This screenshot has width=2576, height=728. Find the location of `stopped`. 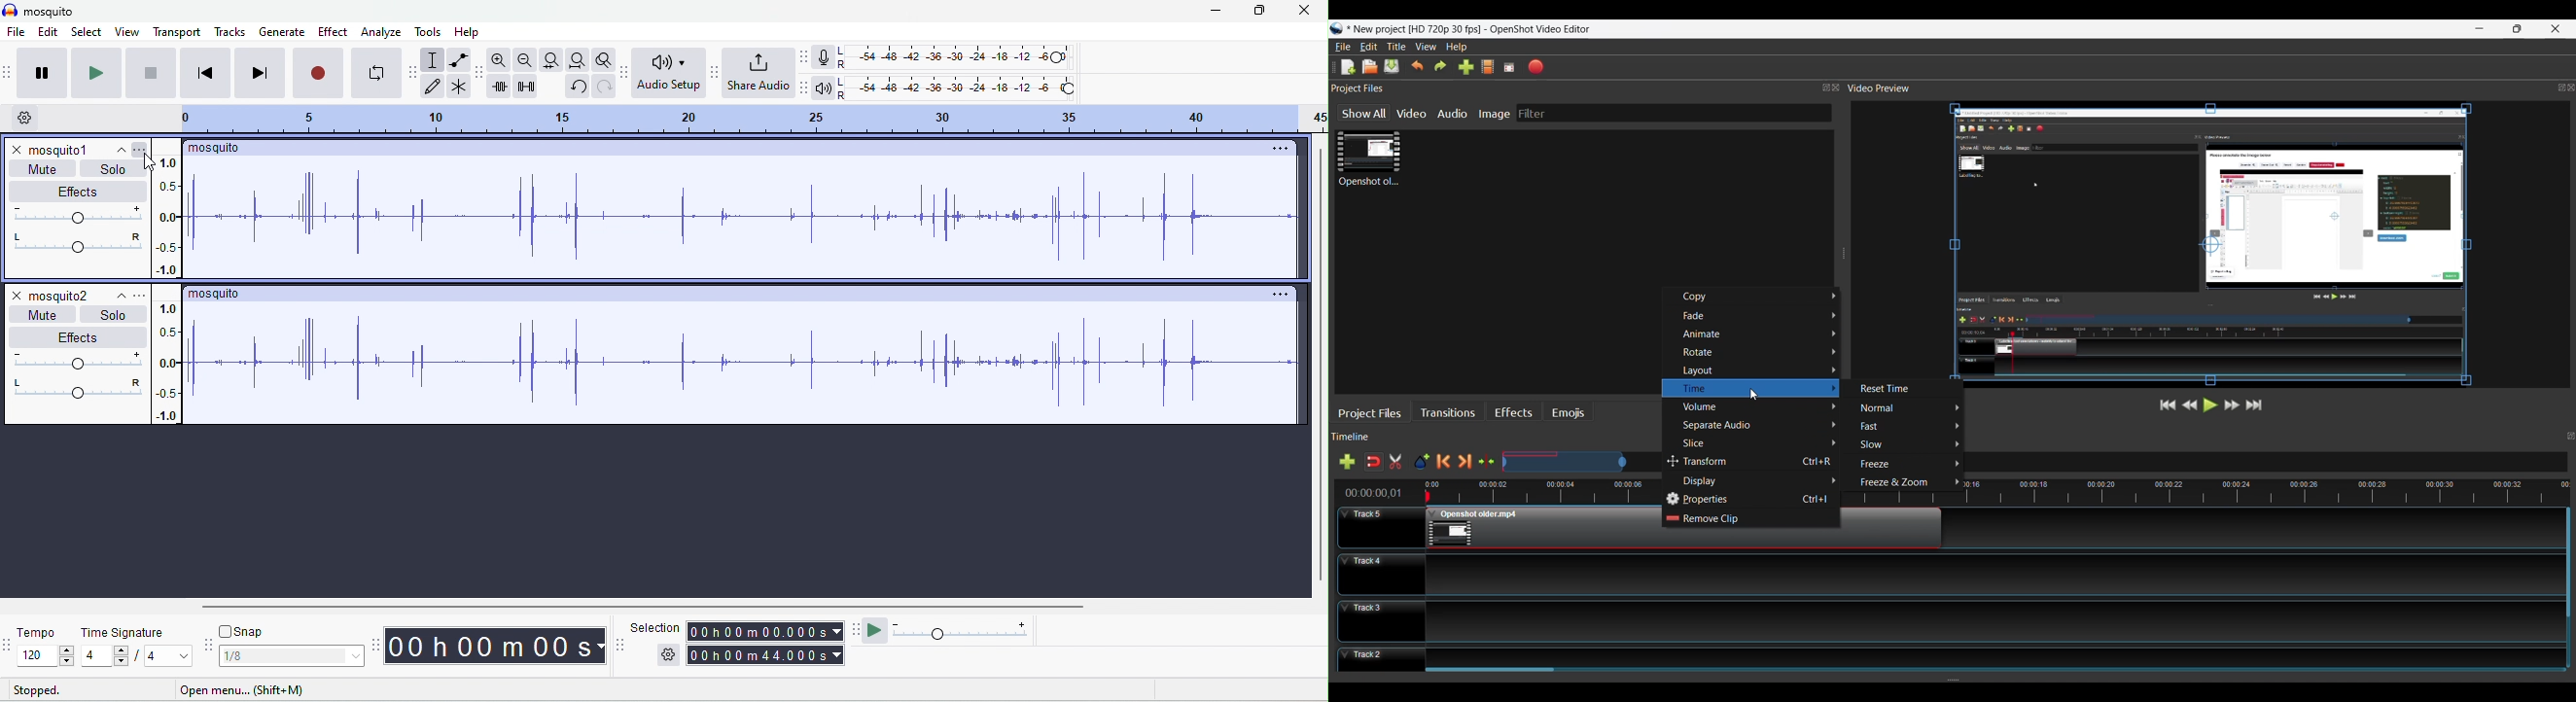

stopped is located at coordinates (35, 689).